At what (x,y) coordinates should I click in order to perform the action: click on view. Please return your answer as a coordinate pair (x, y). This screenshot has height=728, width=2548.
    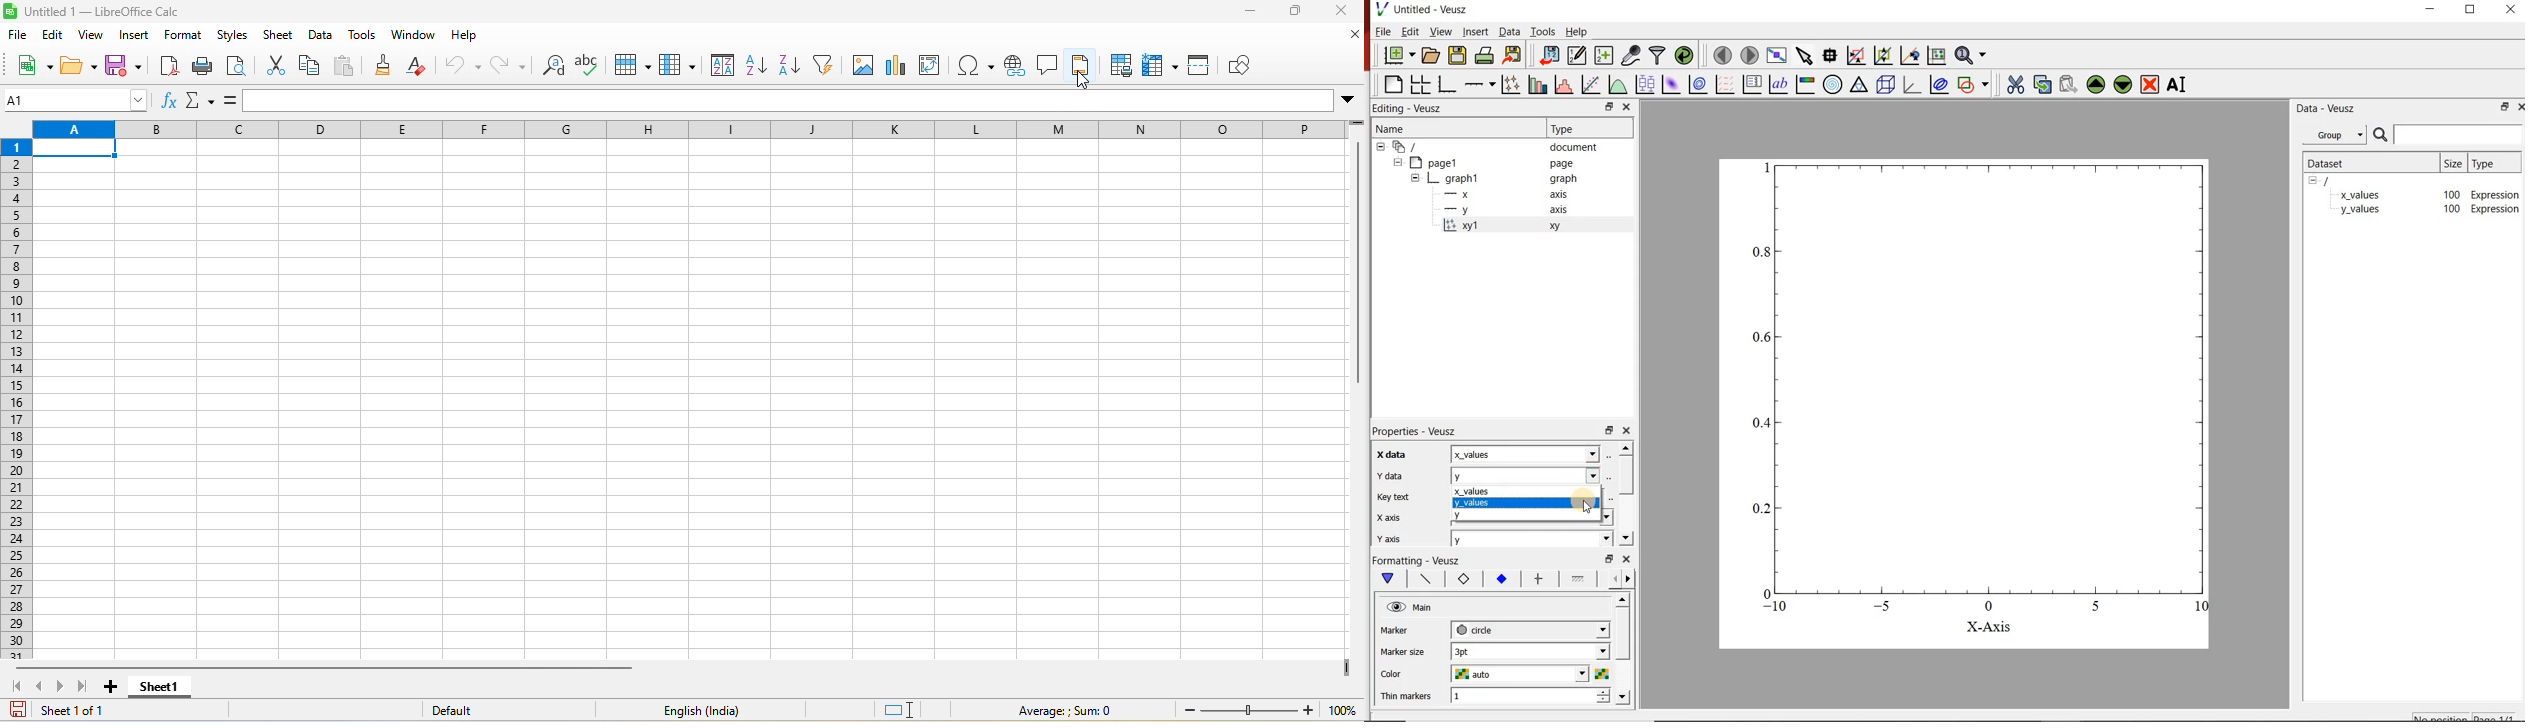
    Looking at the image, I should click on (90, 37).